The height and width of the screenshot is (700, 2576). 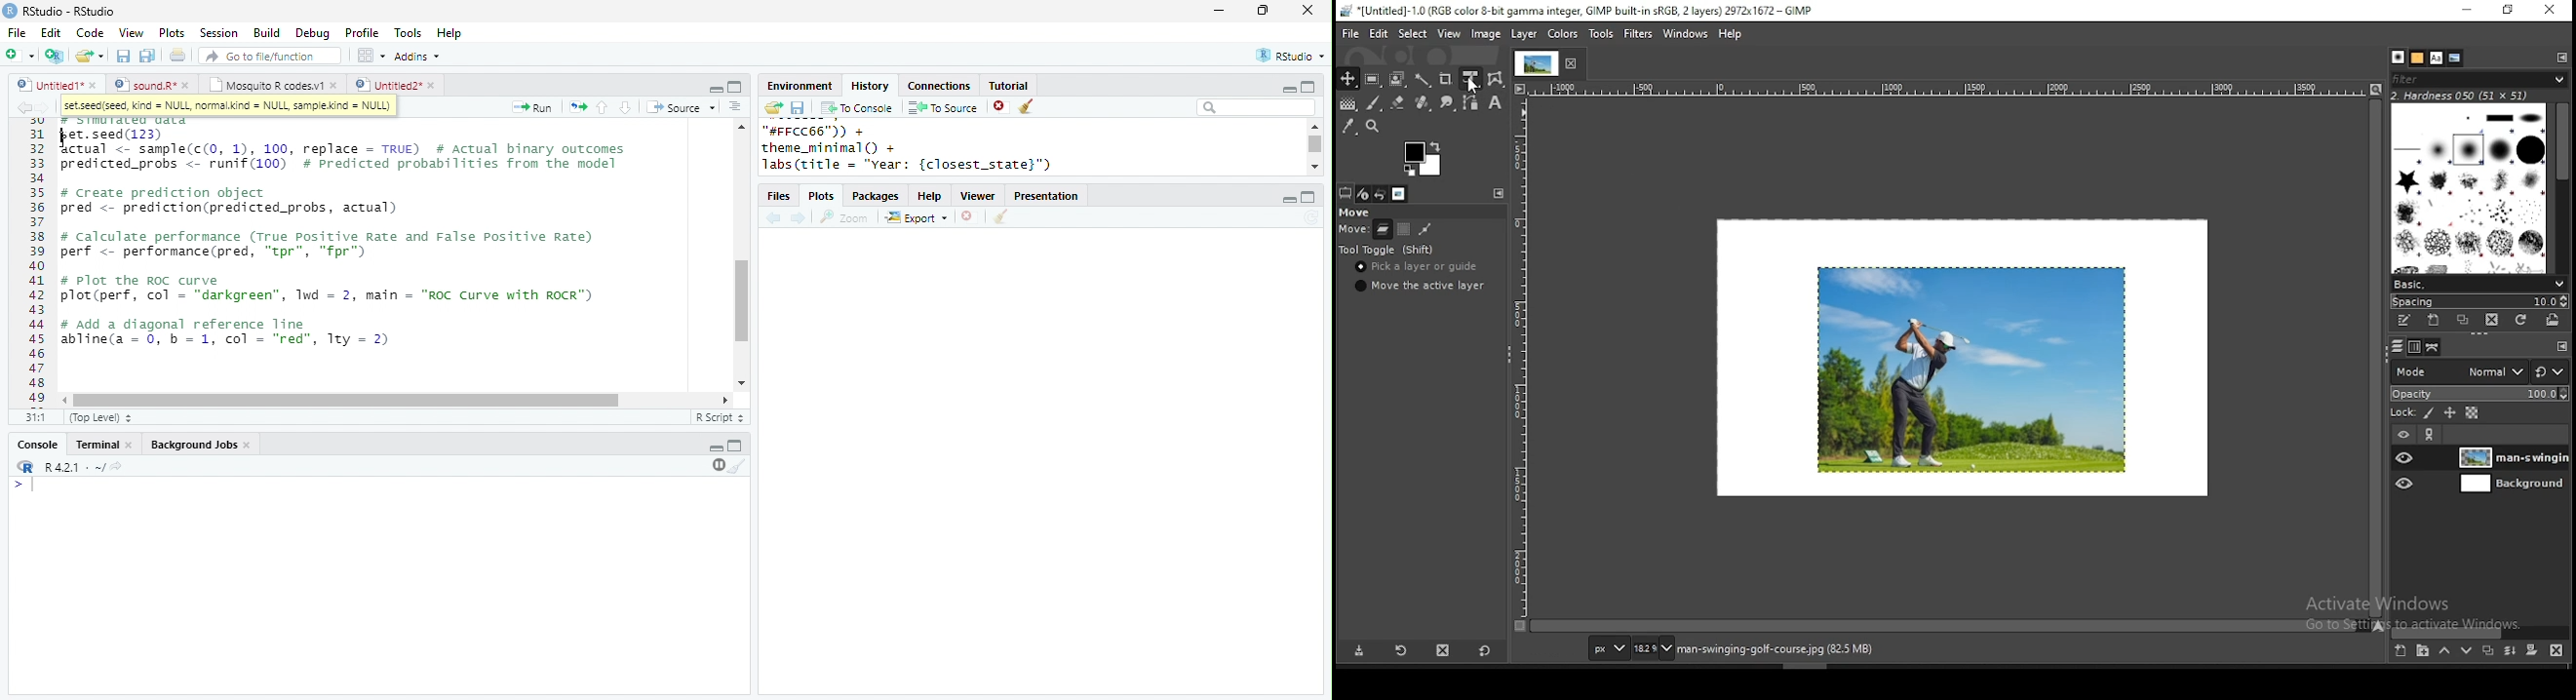 What do you see at coordinates (131, 446) in the screenshot?
I see `close` at bounding box center [131, 446].